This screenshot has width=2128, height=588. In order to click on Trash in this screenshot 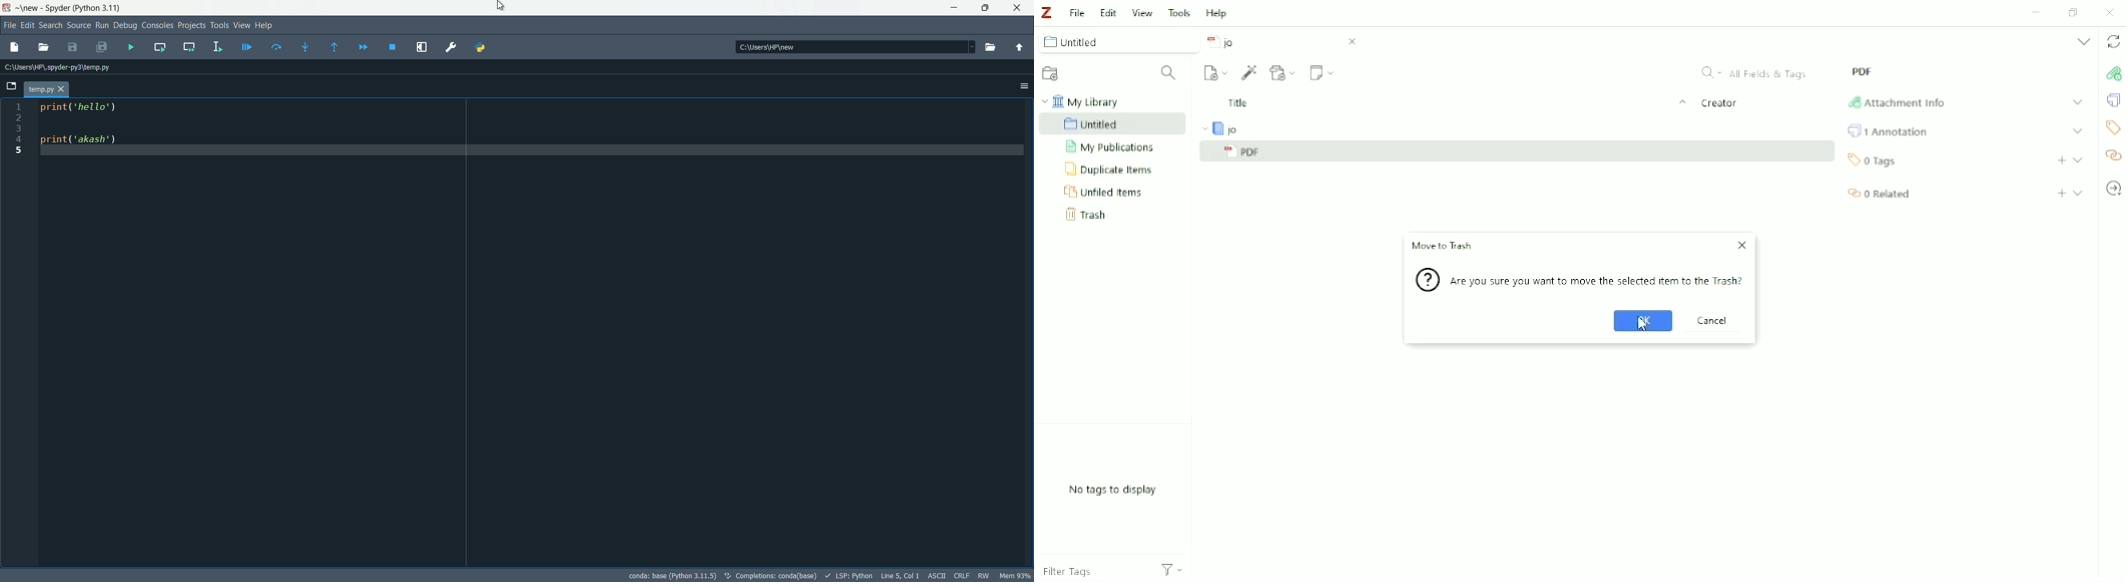, I will do `click(1092, 215)`.